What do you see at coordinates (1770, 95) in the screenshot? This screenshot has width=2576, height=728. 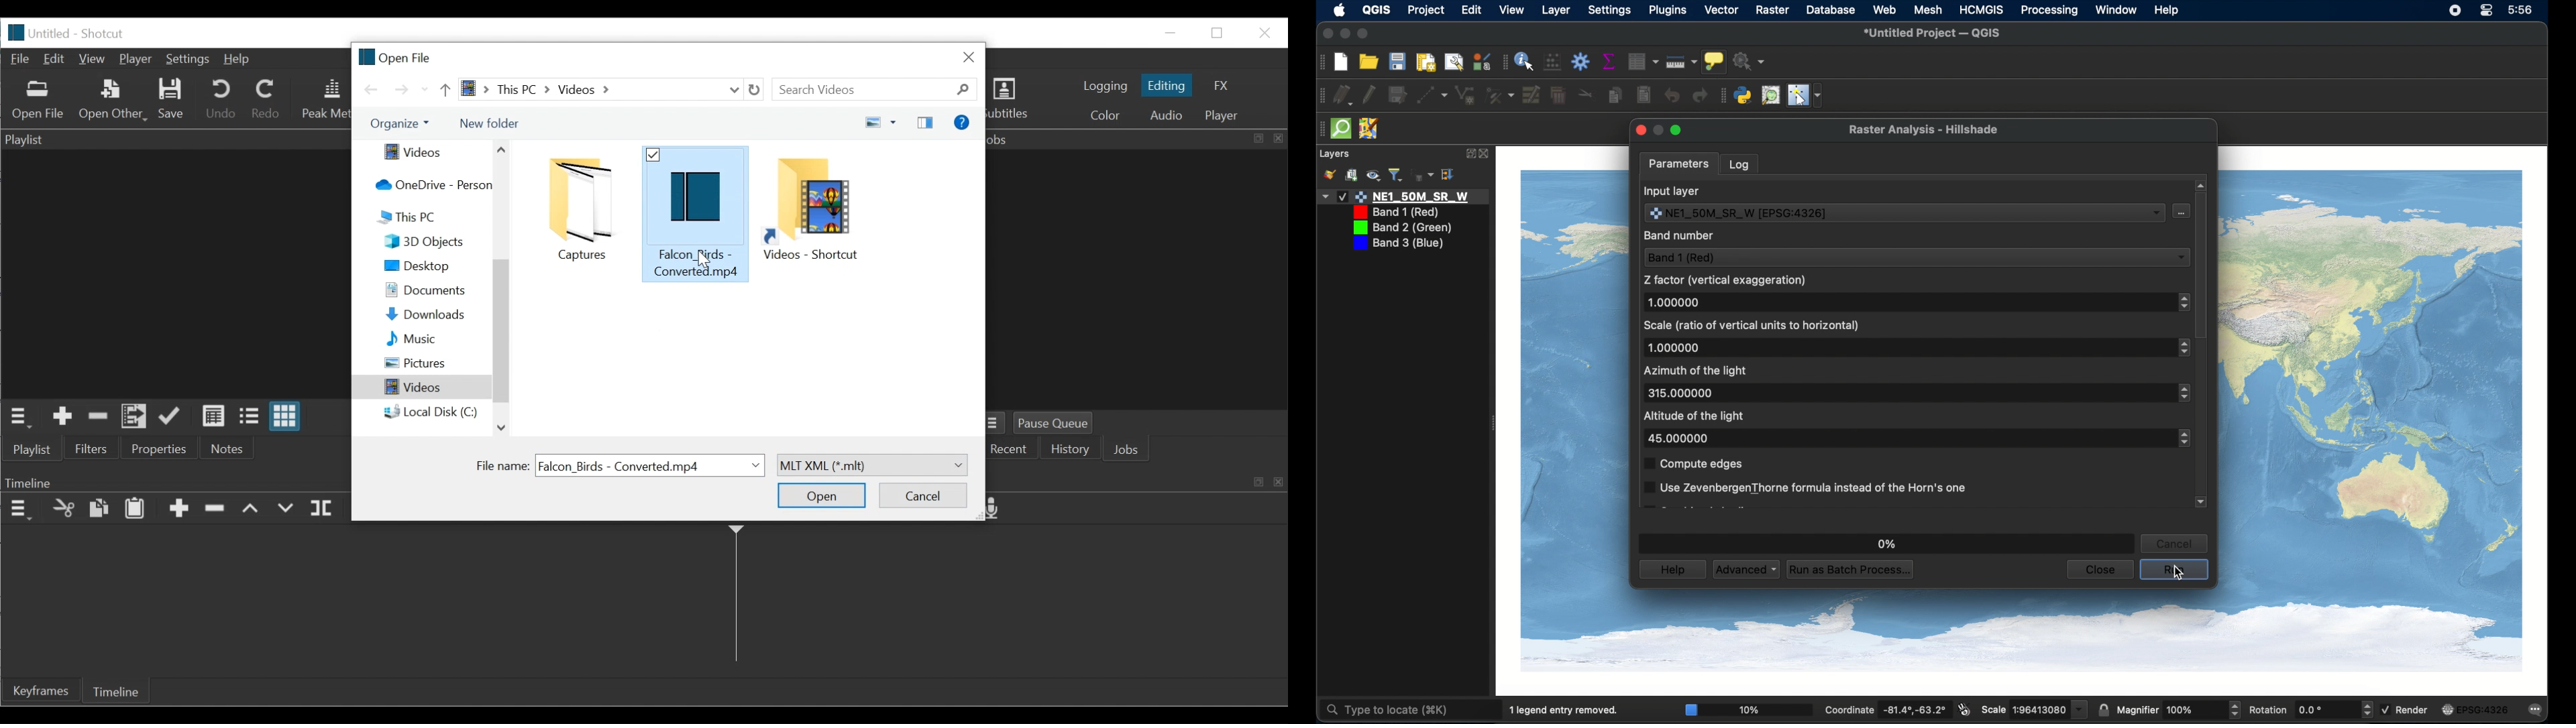 I see `osm place search` at bounding box center [1770, 95].